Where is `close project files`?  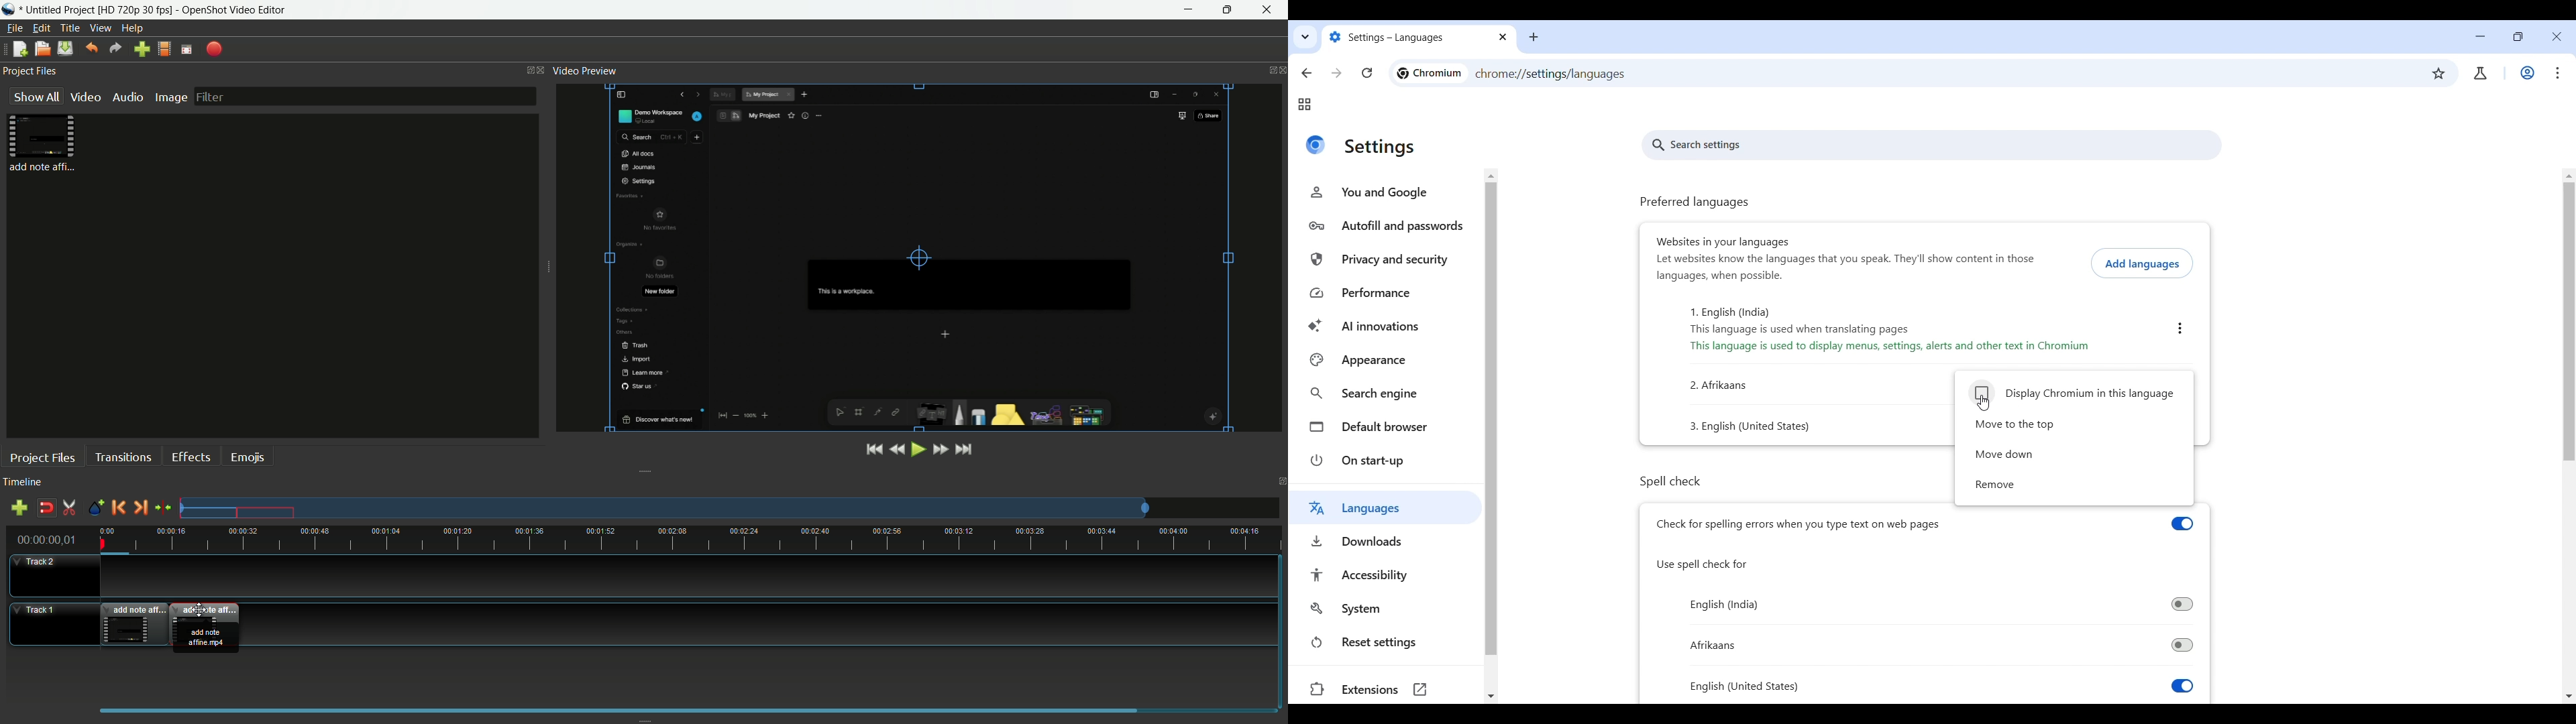
close project files is located at coordinates (543, 70).